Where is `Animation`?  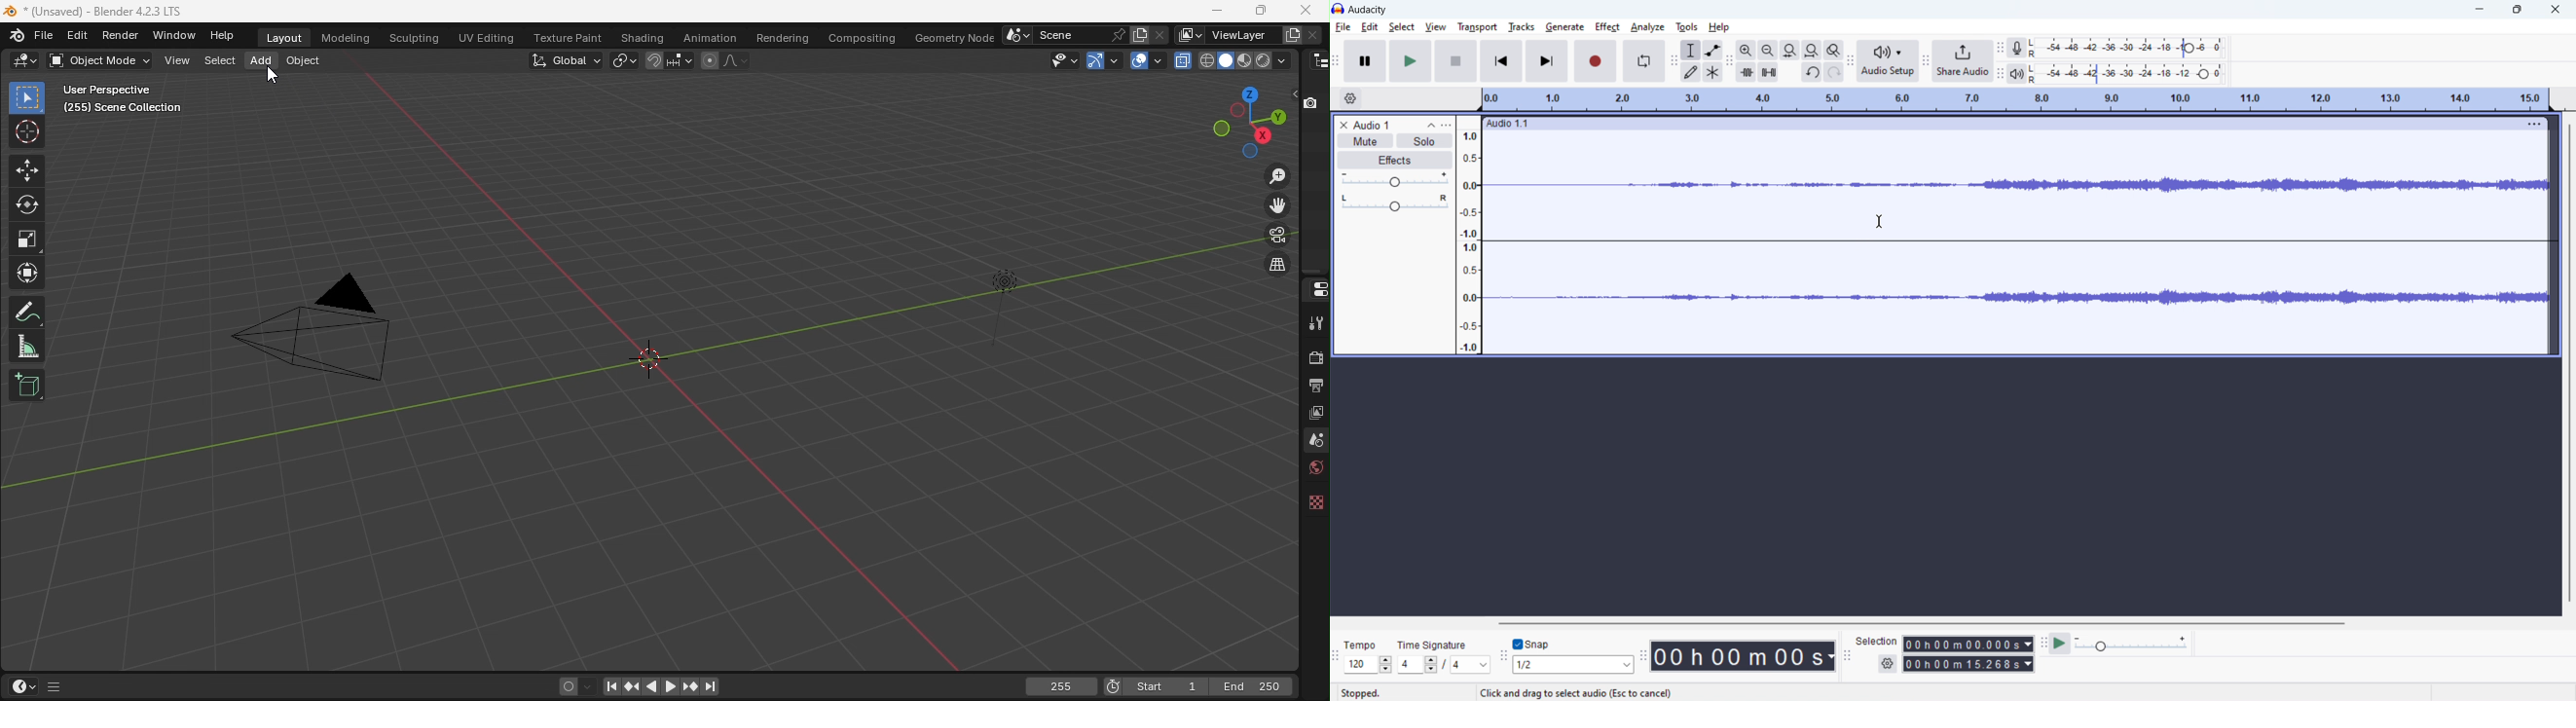
Animation is located at coordinates (709, 37).